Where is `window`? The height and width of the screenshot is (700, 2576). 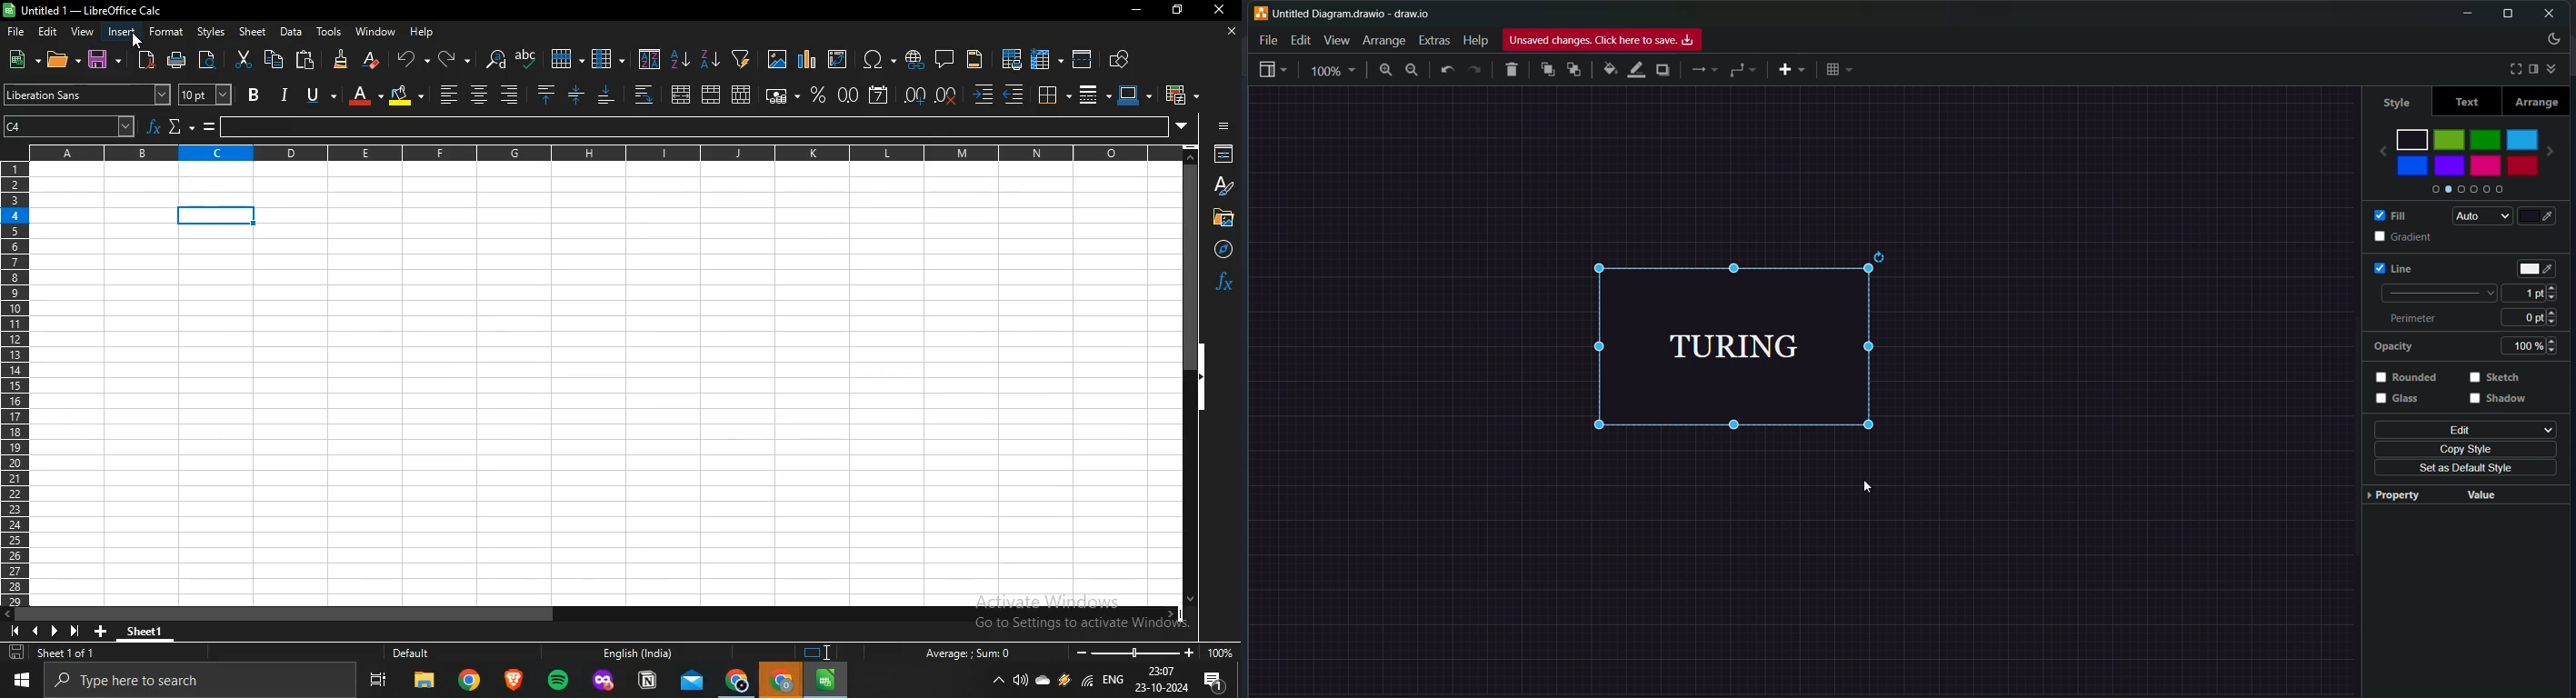
window is located at coordinates (375, 31).